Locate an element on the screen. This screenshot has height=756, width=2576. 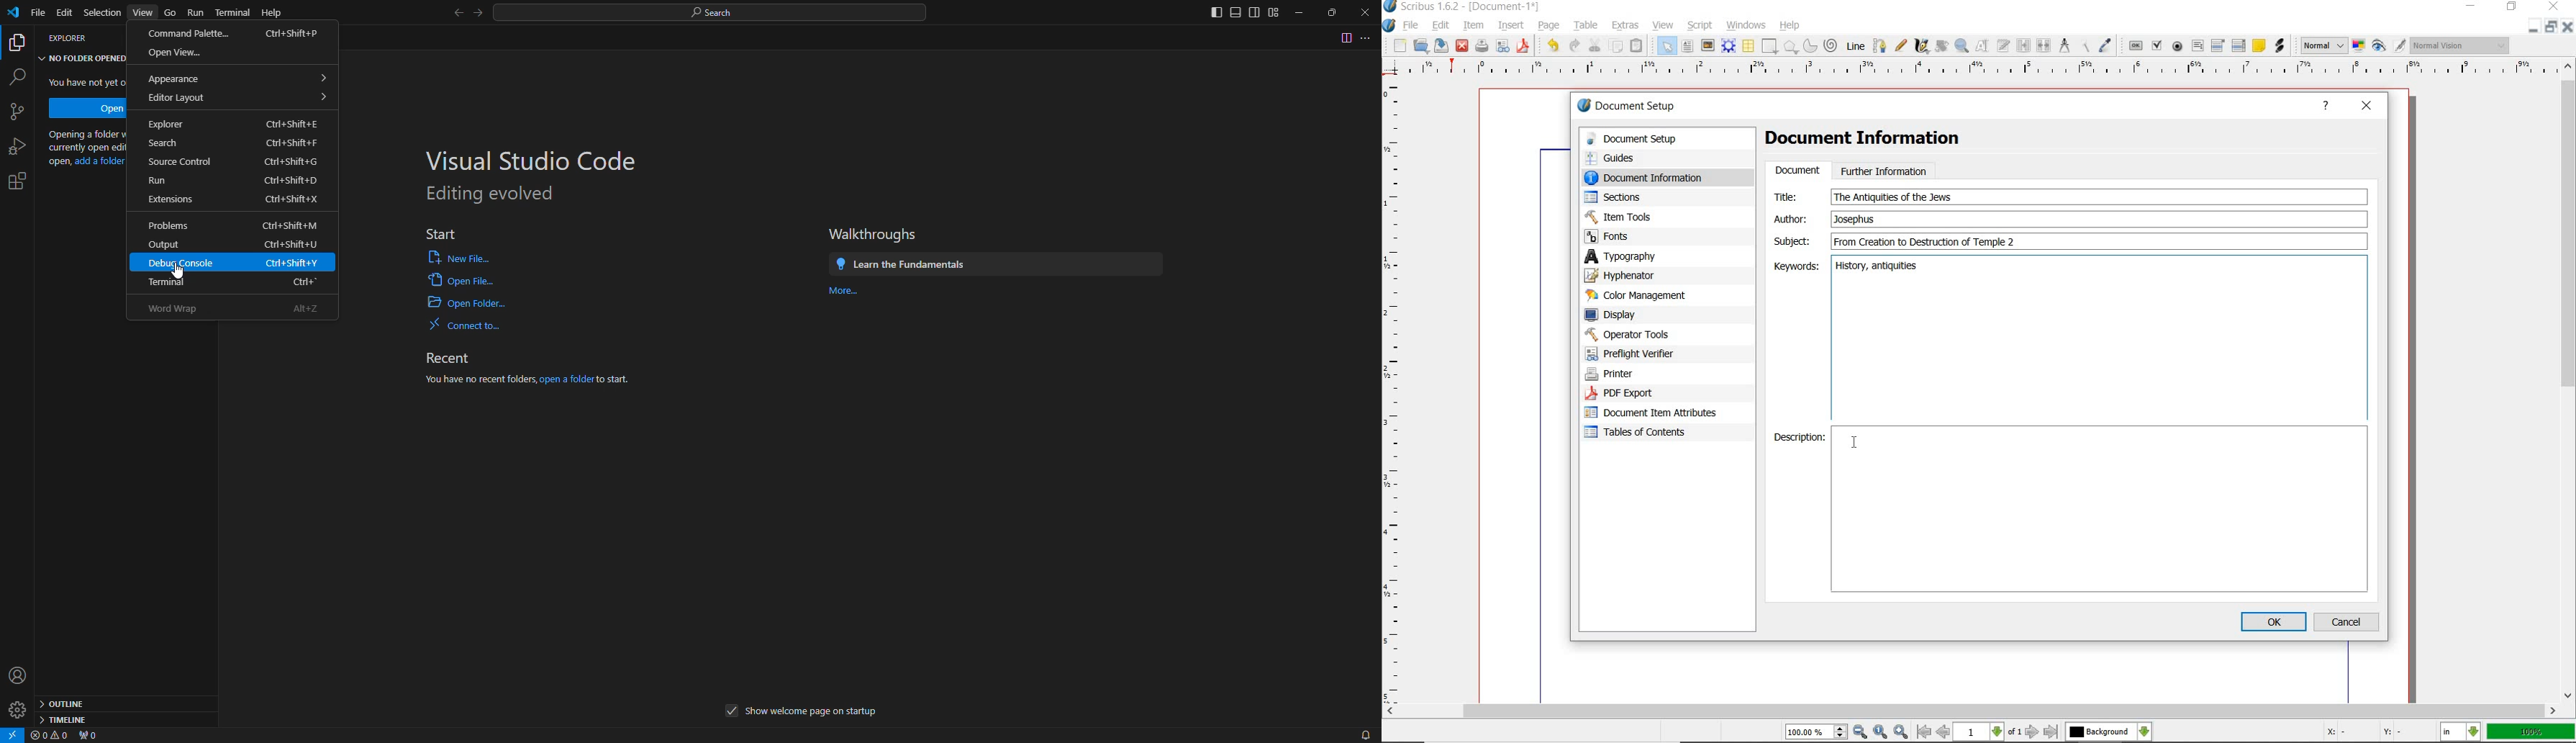
Output is located at coordinates (230, 243).